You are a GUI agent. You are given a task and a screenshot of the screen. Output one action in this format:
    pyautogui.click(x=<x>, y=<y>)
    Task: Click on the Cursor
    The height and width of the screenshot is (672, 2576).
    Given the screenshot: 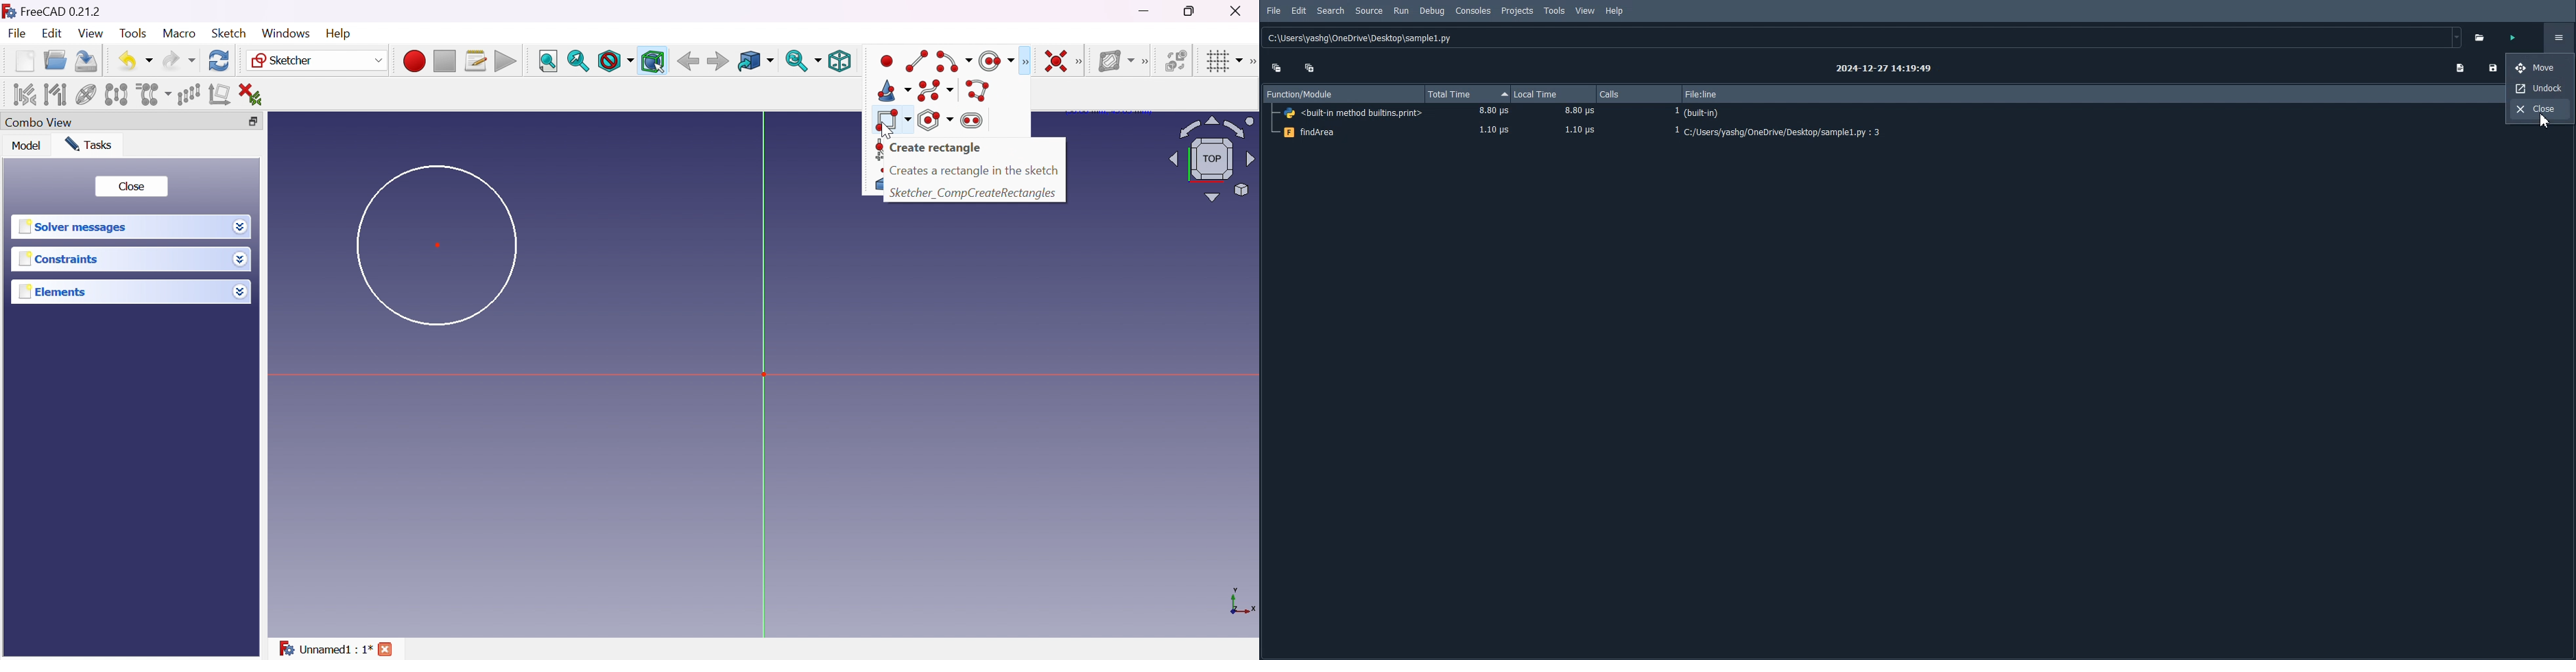 What is the action you would take?
    pyautogui.click(x=889, y=131)
    